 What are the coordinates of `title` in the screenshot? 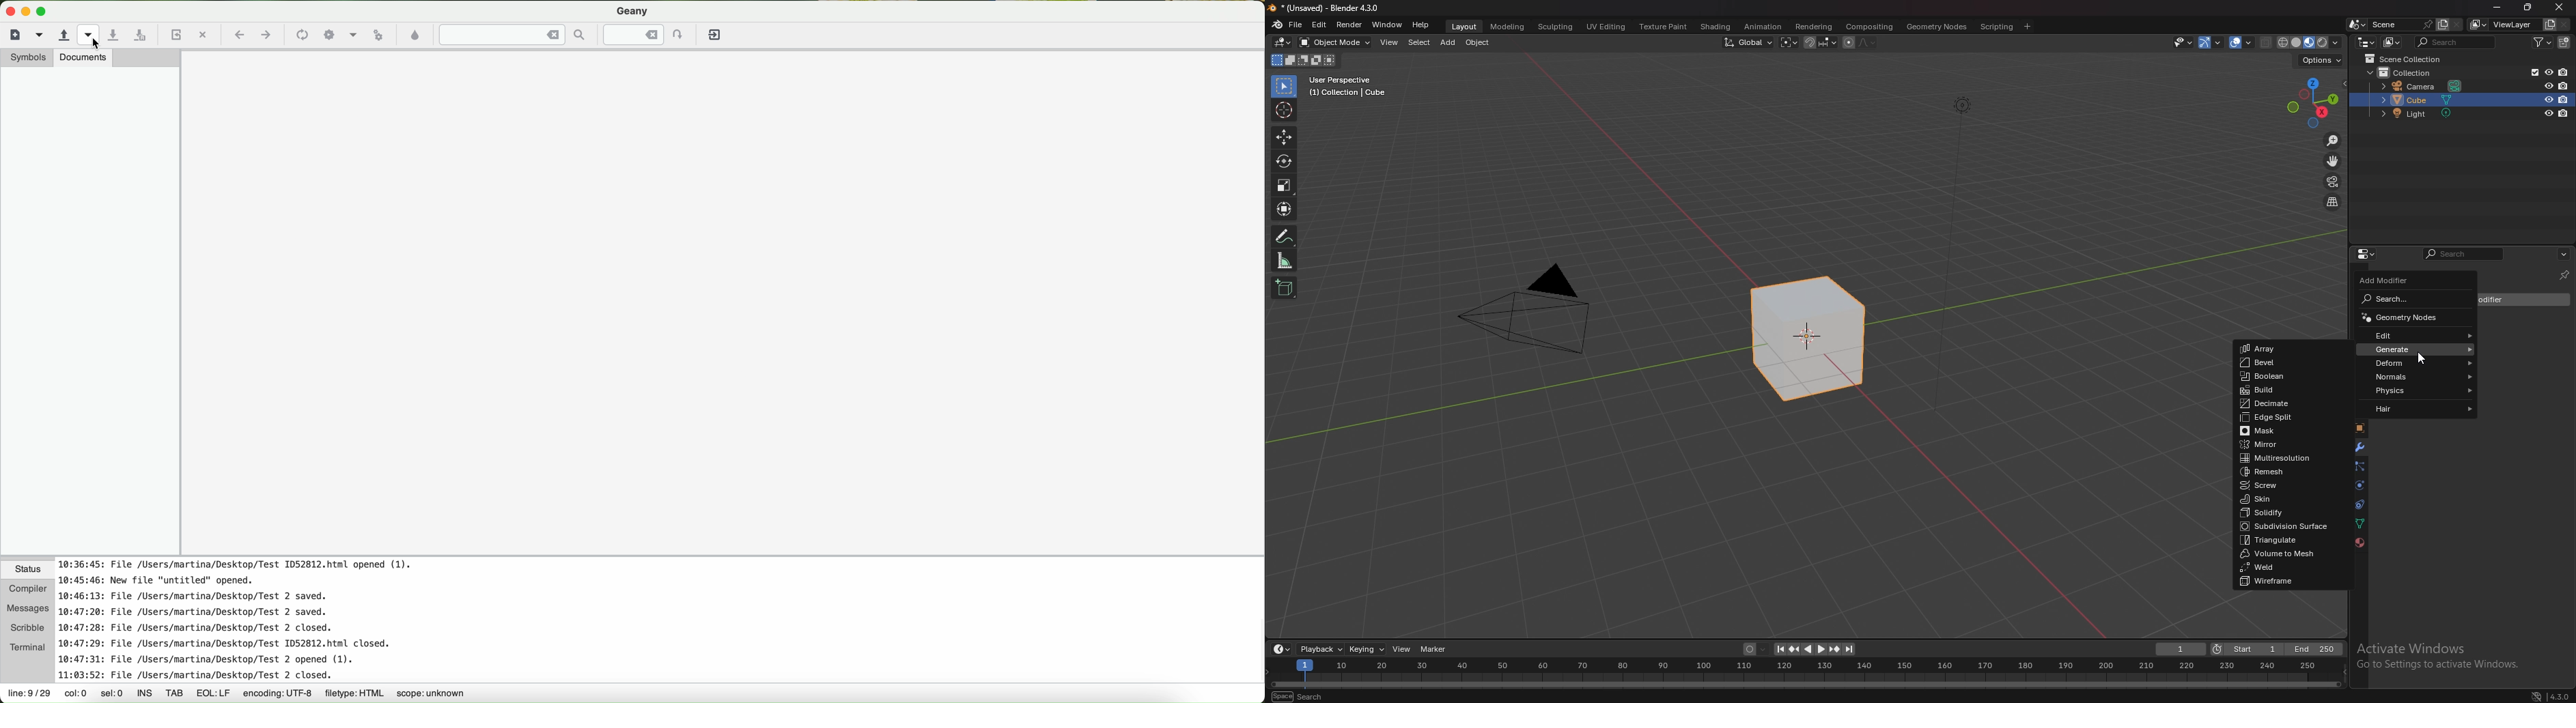 It's located at (1324, 8).